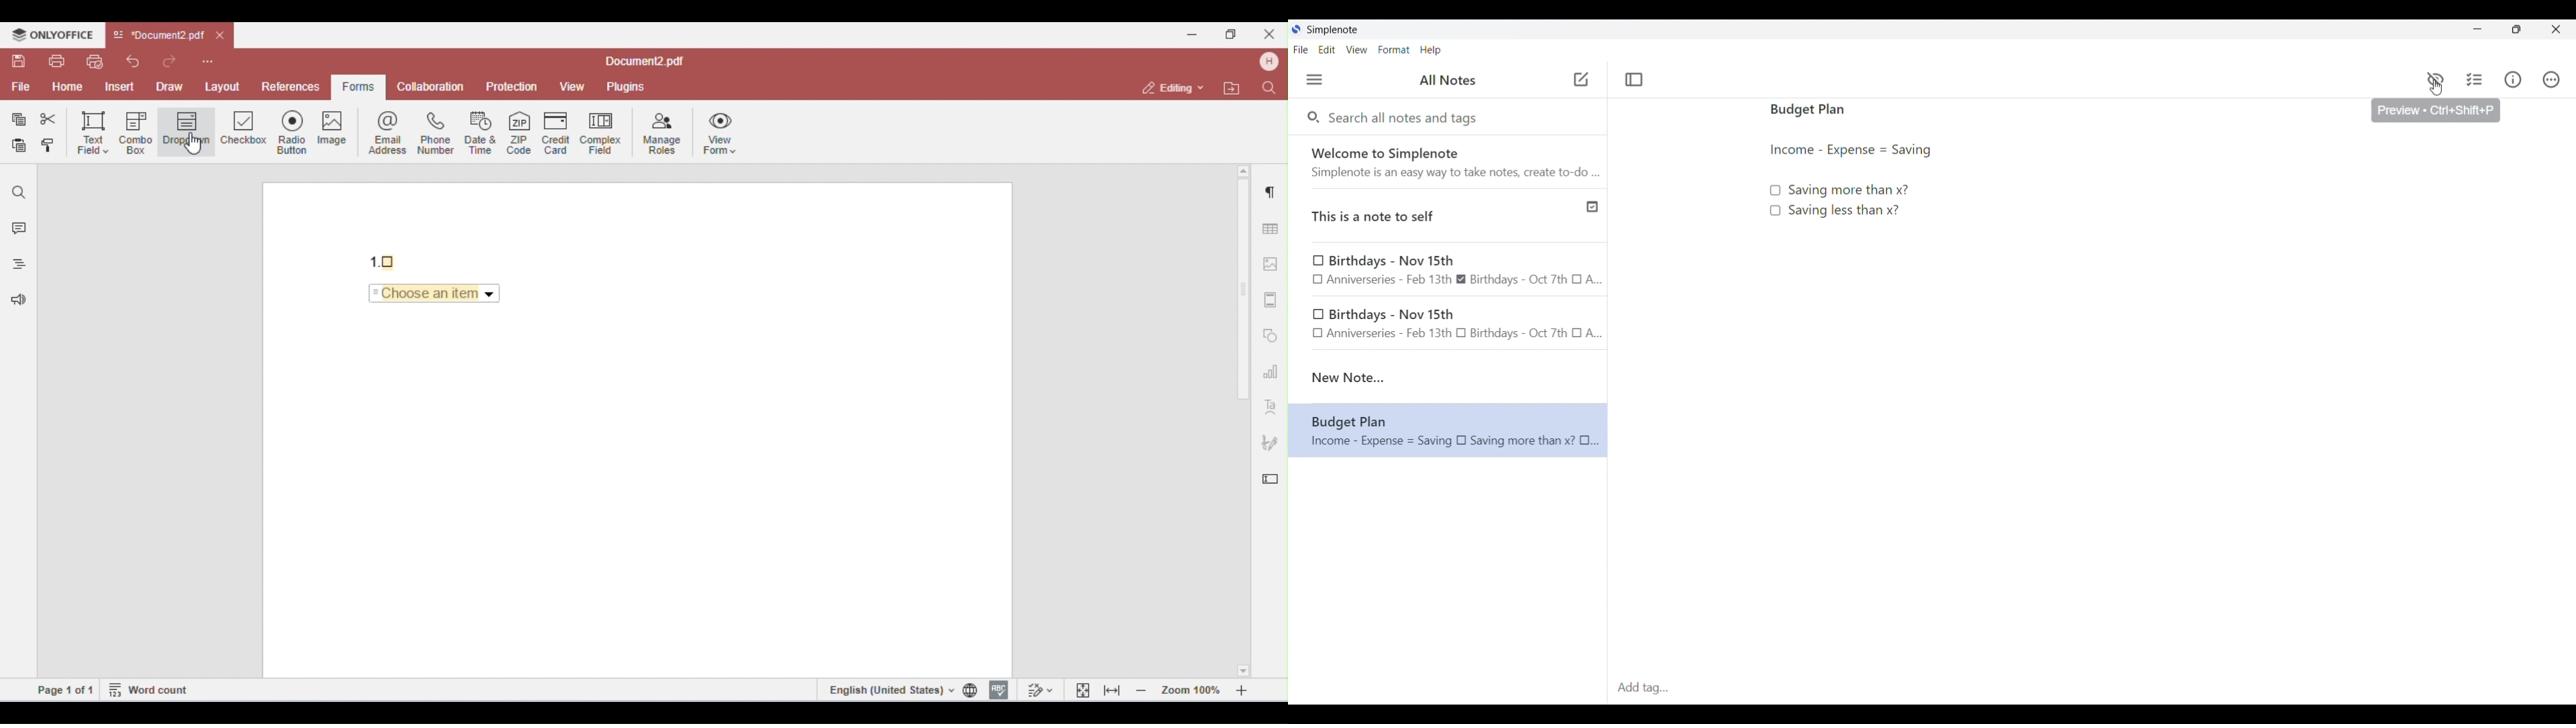  I want to click on Published note indicated by check icon, so click(1449, 216).